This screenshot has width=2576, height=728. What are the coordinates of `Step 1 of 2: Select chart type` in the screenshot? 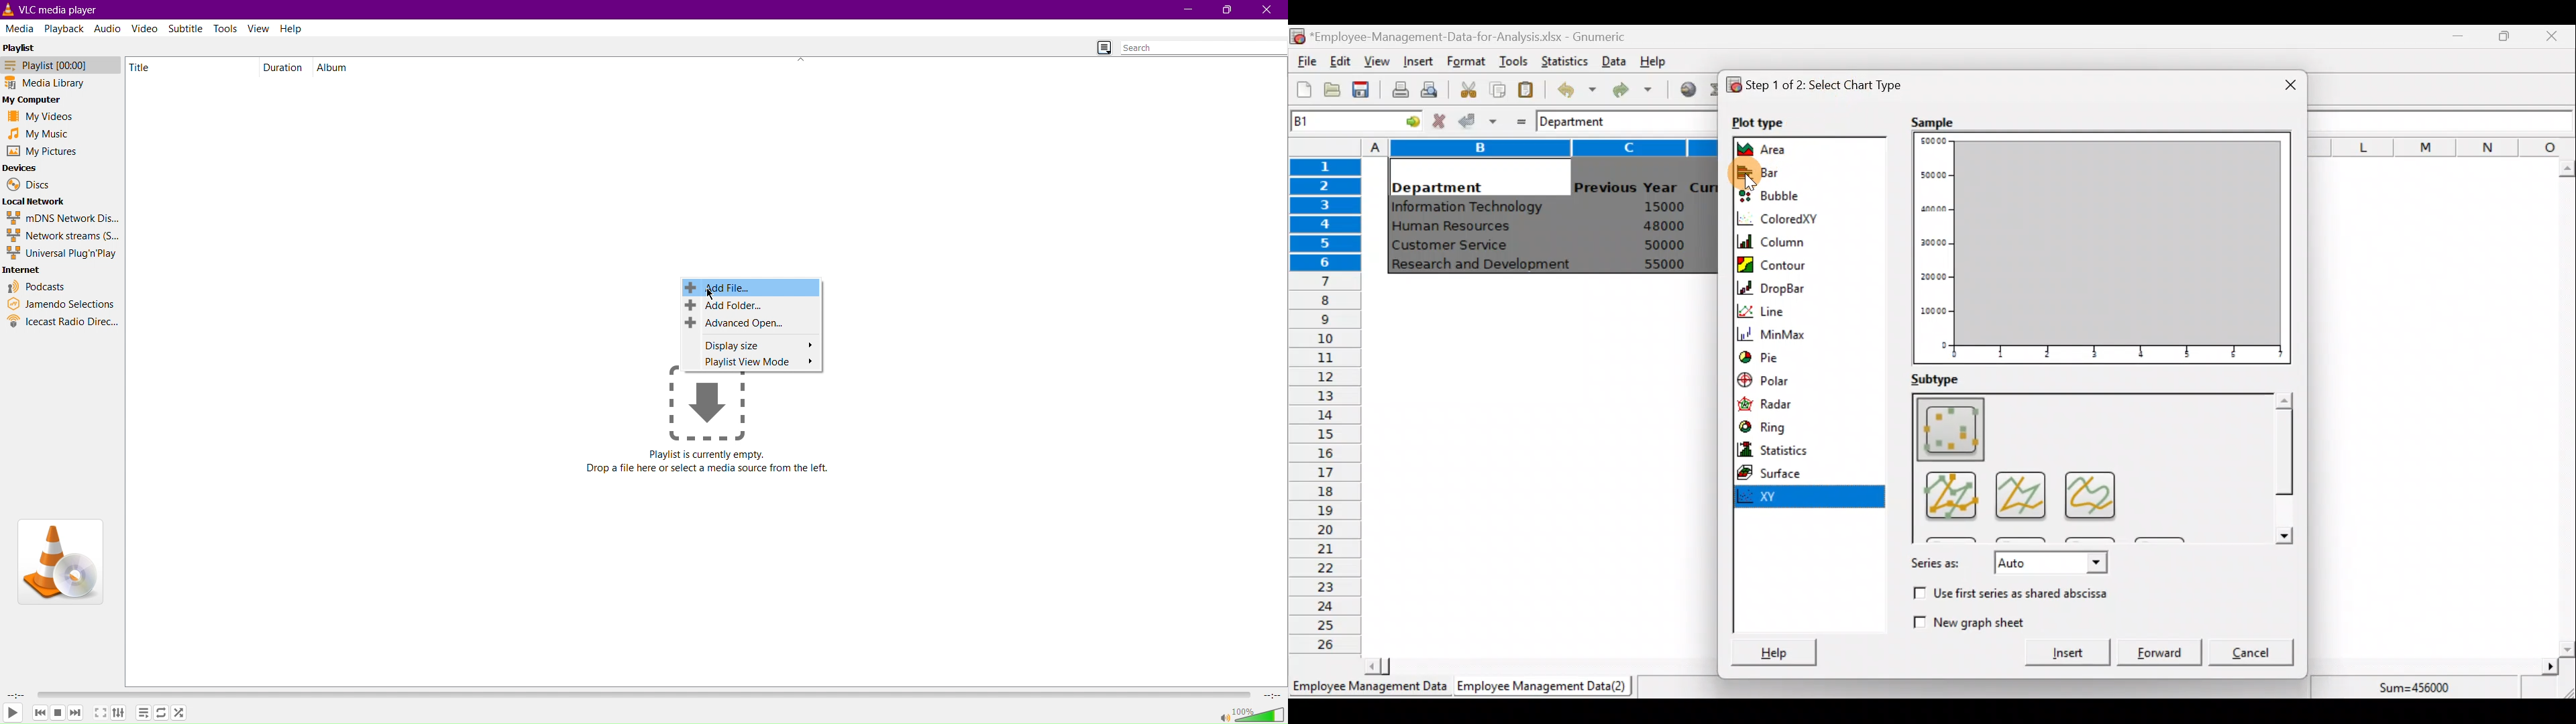 It's located at (1827, 87).